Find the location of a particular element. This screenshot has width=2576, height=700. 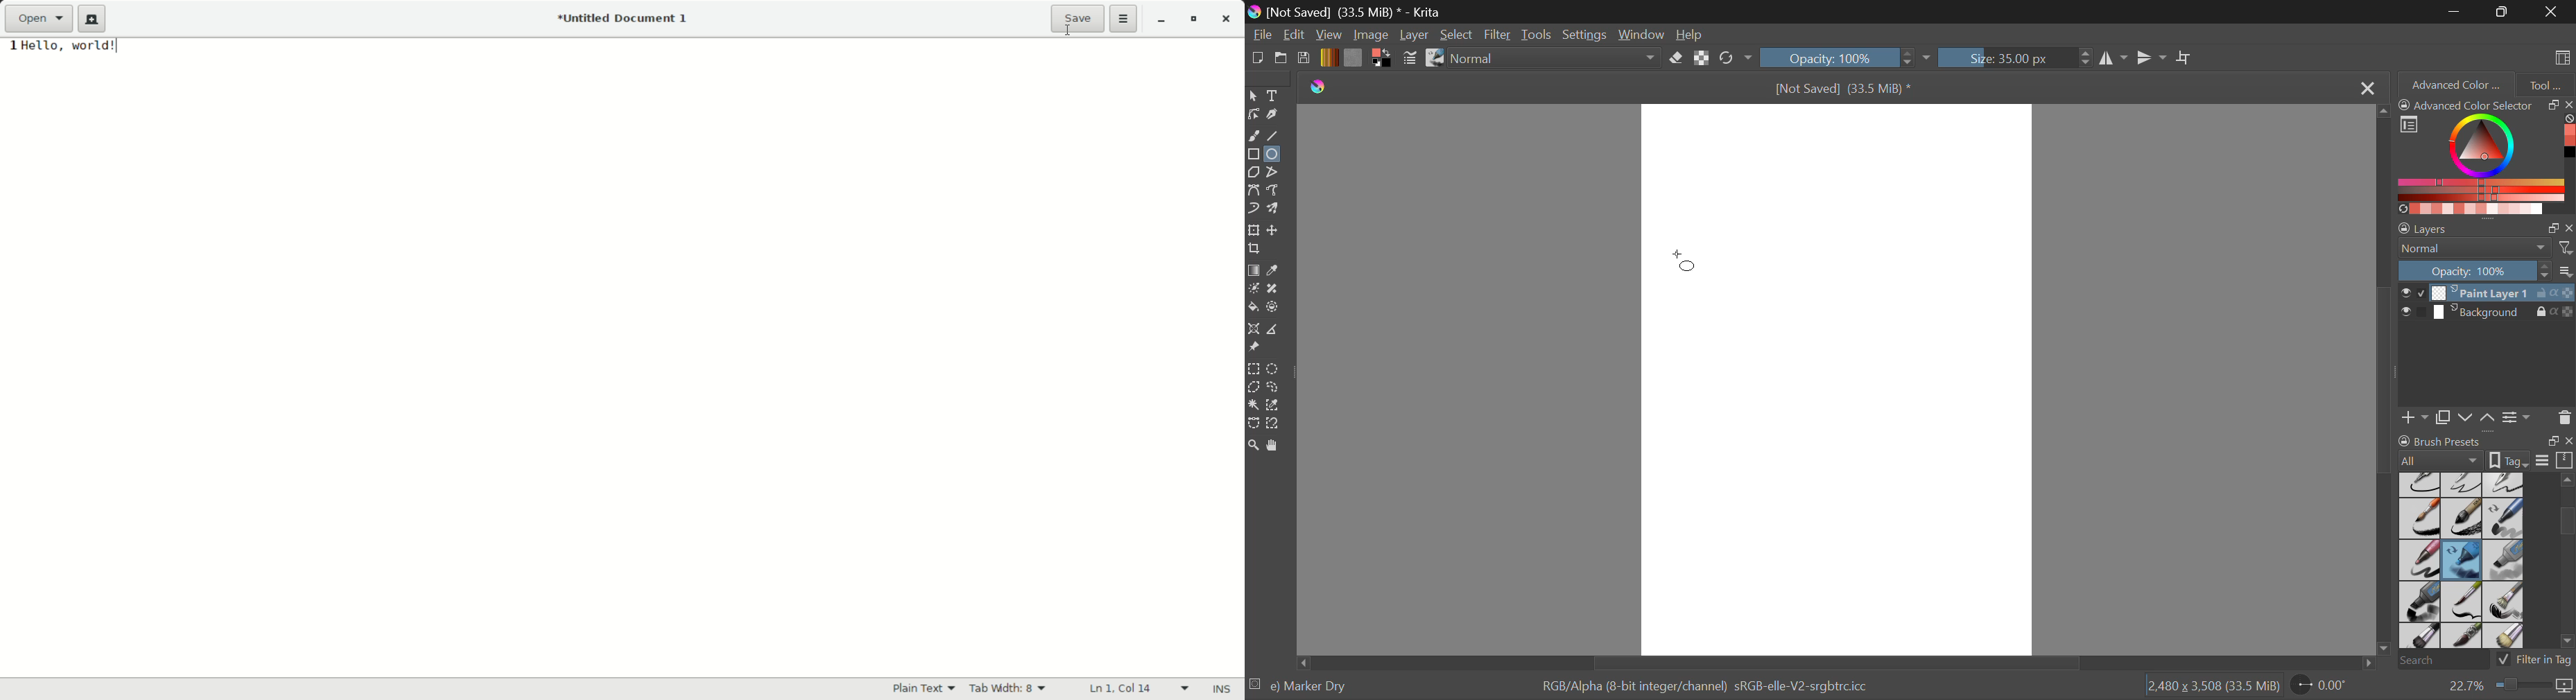

Selected Brush Preset is located at coordinates (1302, 684).